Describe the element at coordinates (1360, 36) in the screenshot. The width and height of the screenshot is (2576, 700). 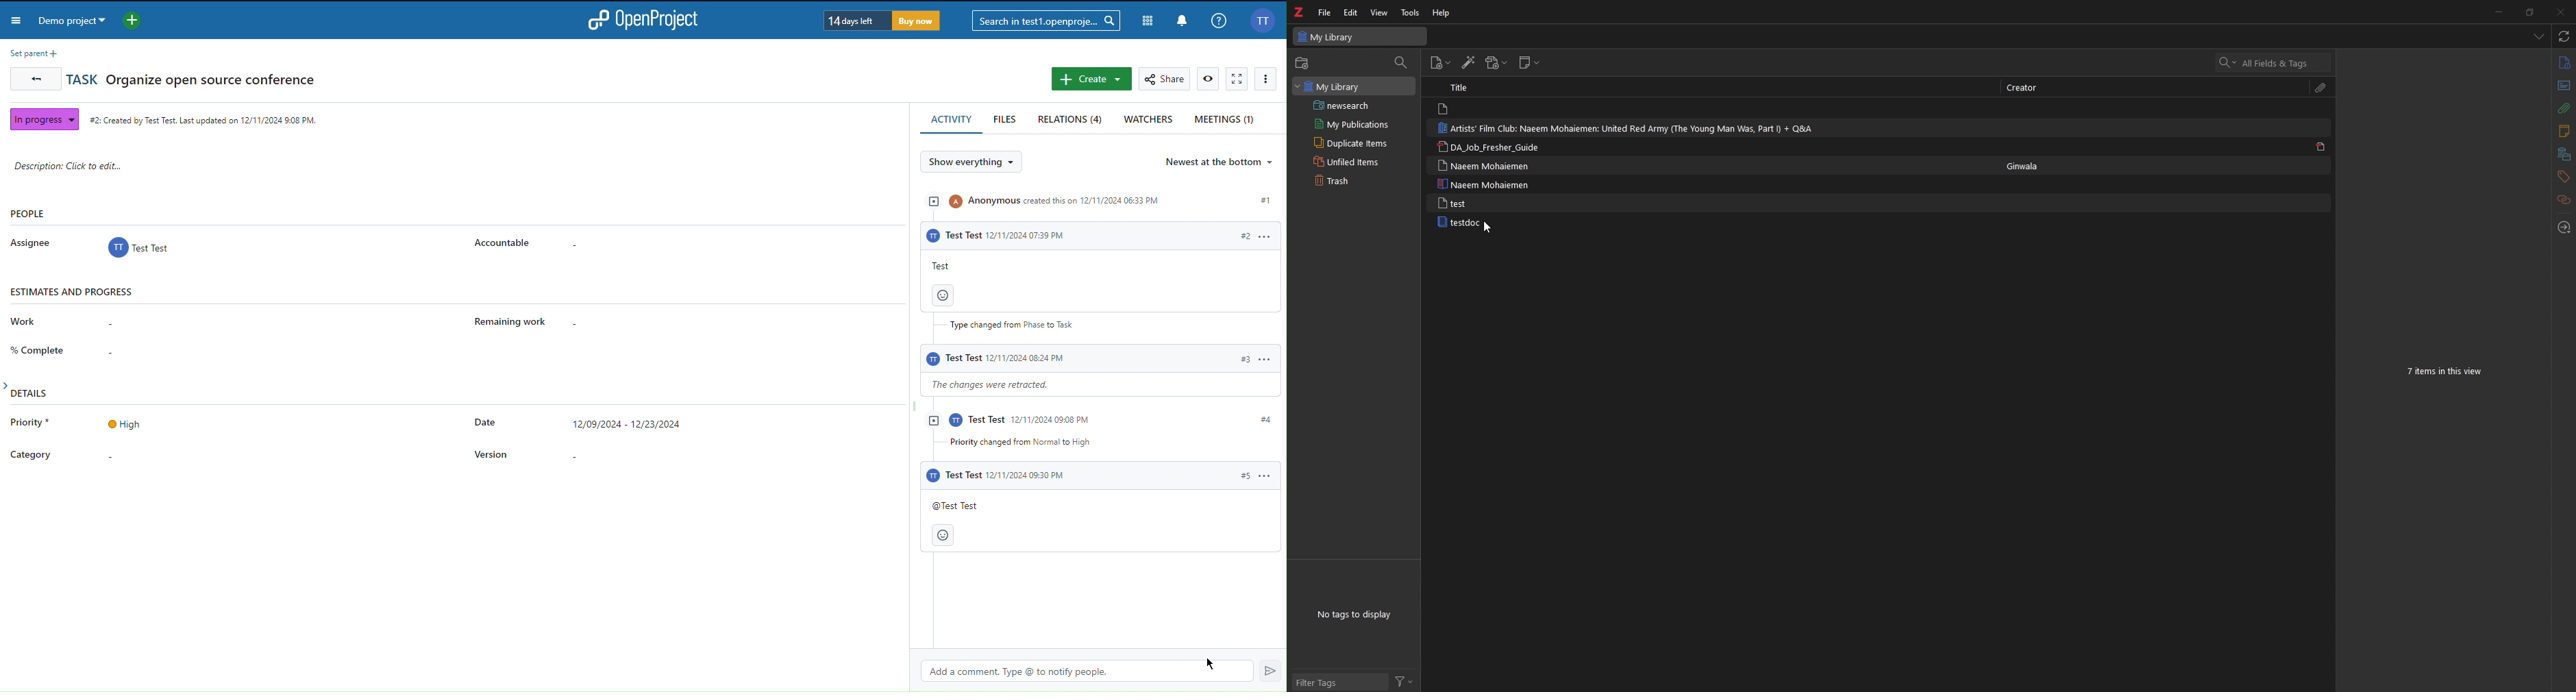
I see `My Library` at that location.